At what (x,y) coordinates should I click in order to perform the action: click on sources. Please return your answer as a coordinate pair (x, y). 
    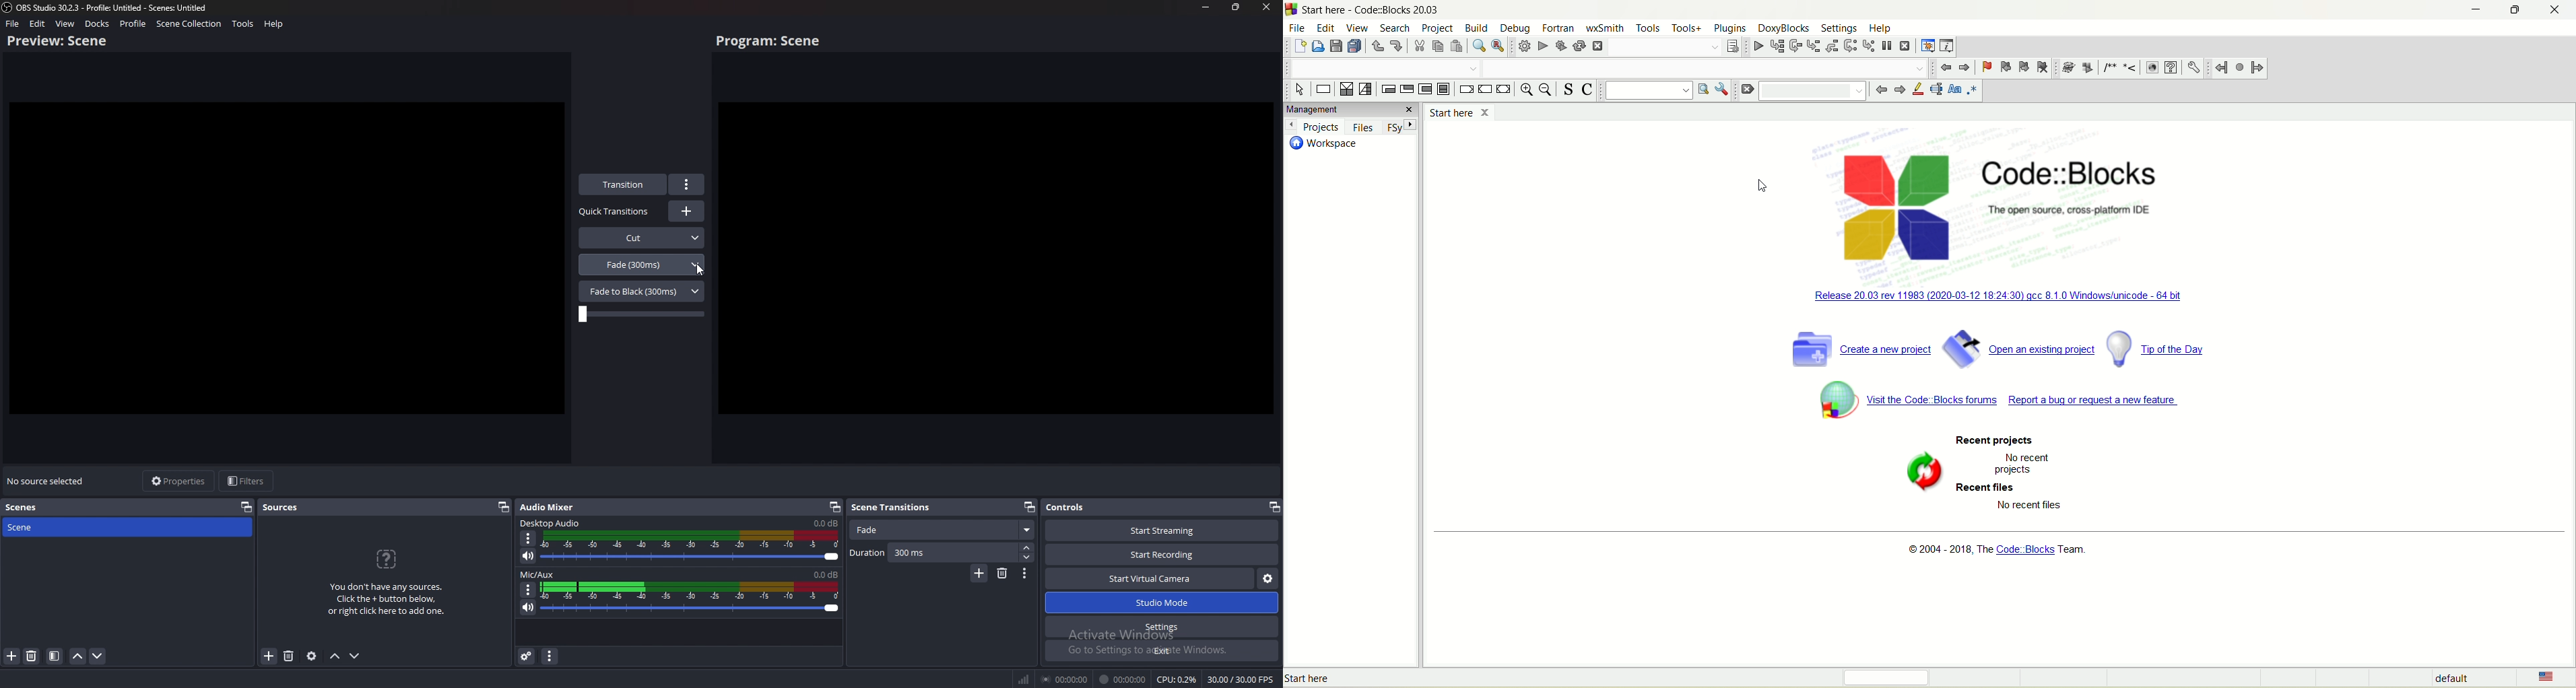
    Looking at the image, I should click on (281, 508).